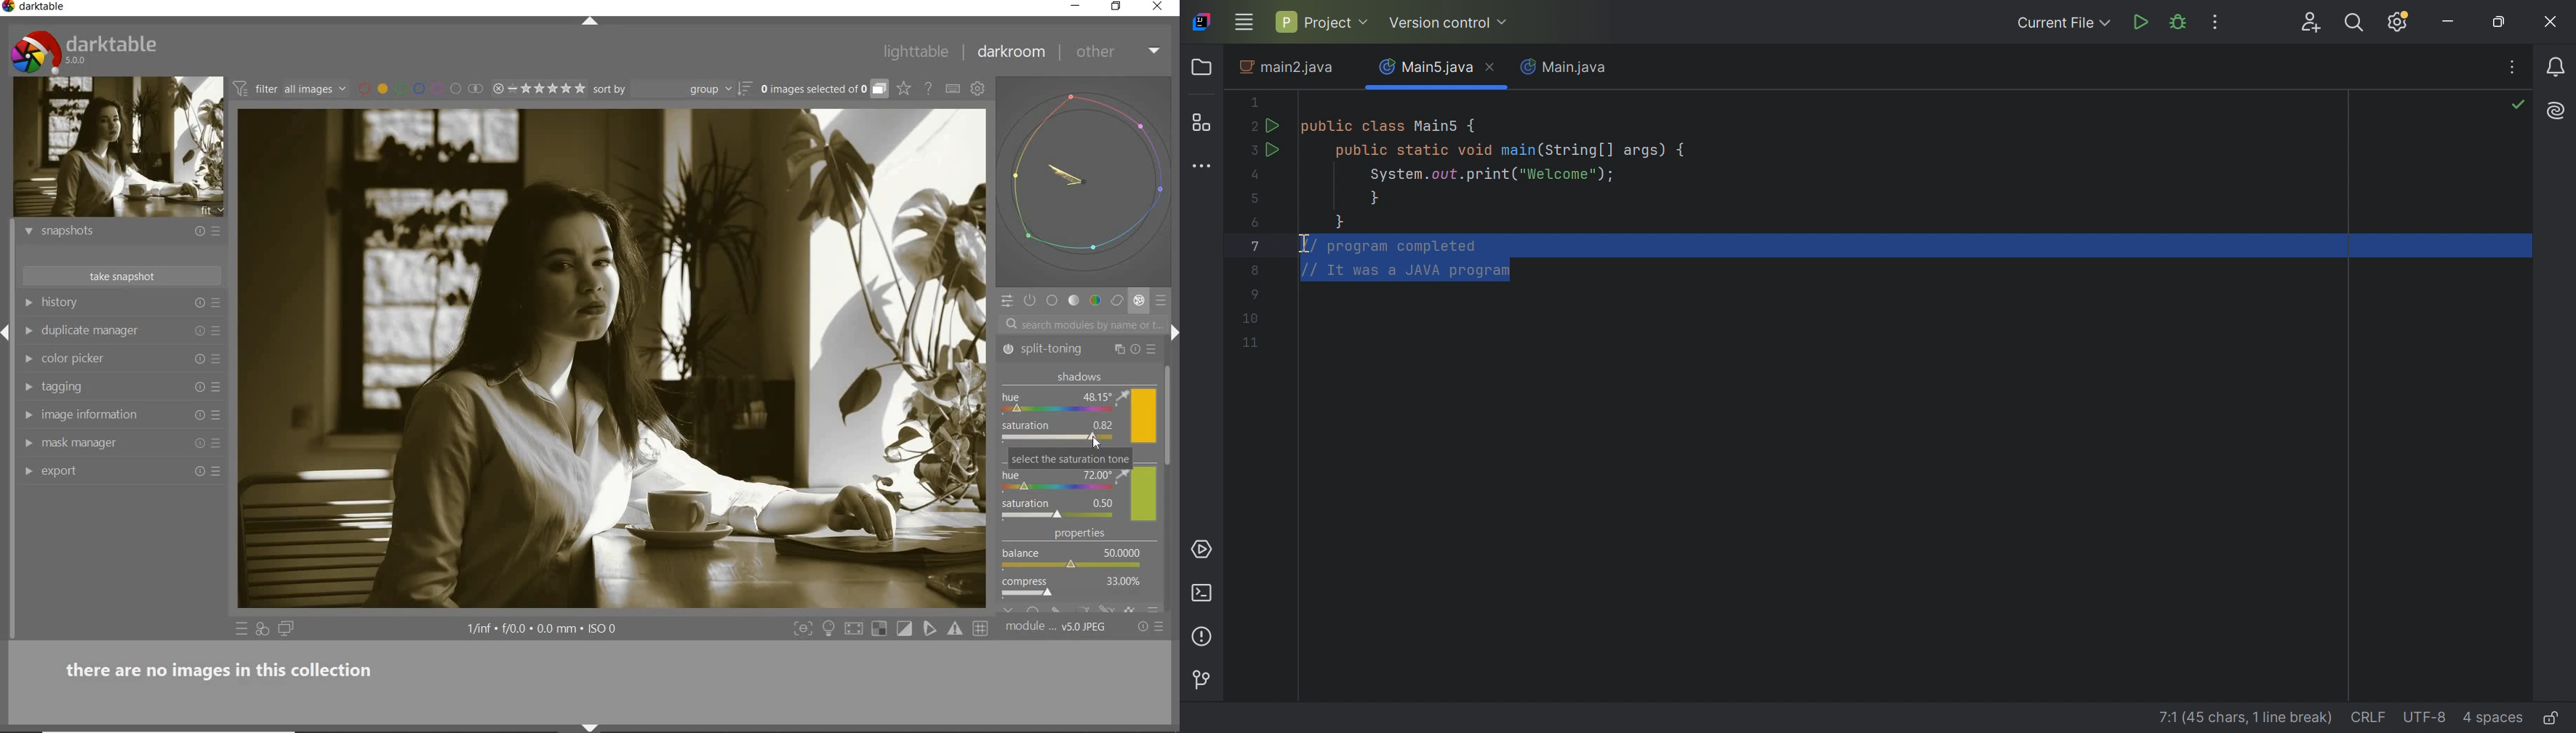 The height and width of the screenshot is (756, 2576). What do you see at coordinates (1081, 324) in the screenshot?
I see `search module by name` at bounding box center [1081, 324].